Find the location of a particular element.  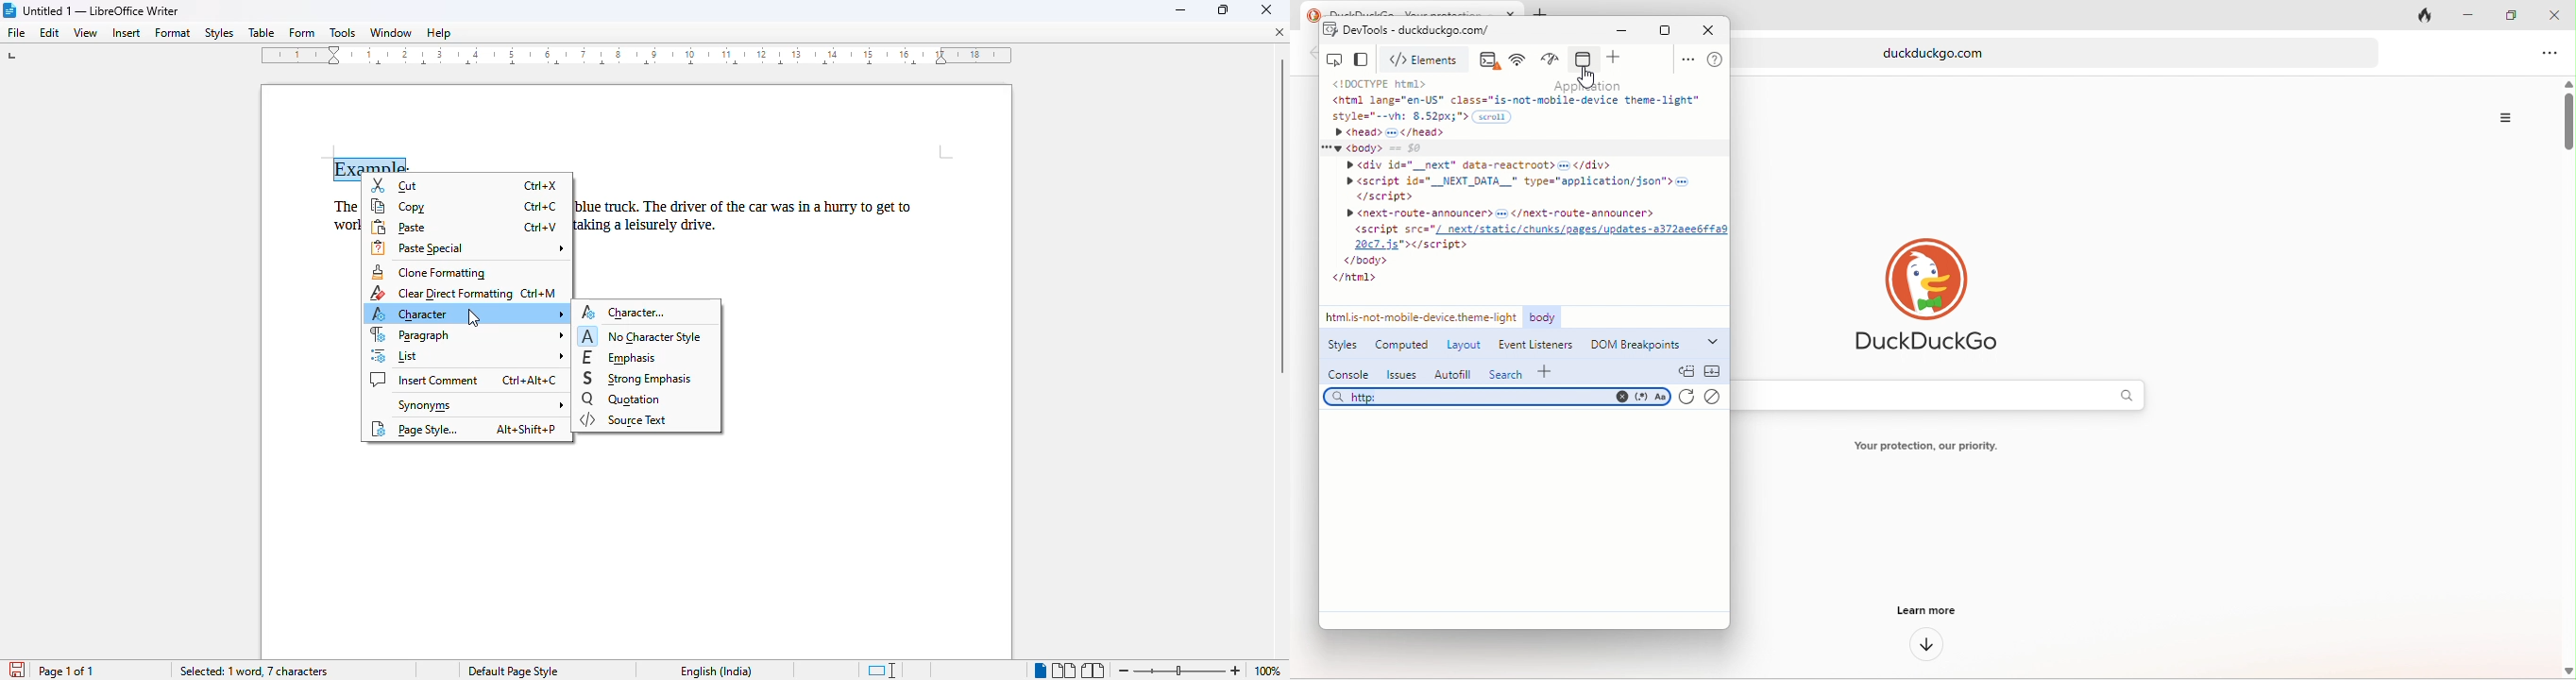

page style is located at coordinates (414, 429).